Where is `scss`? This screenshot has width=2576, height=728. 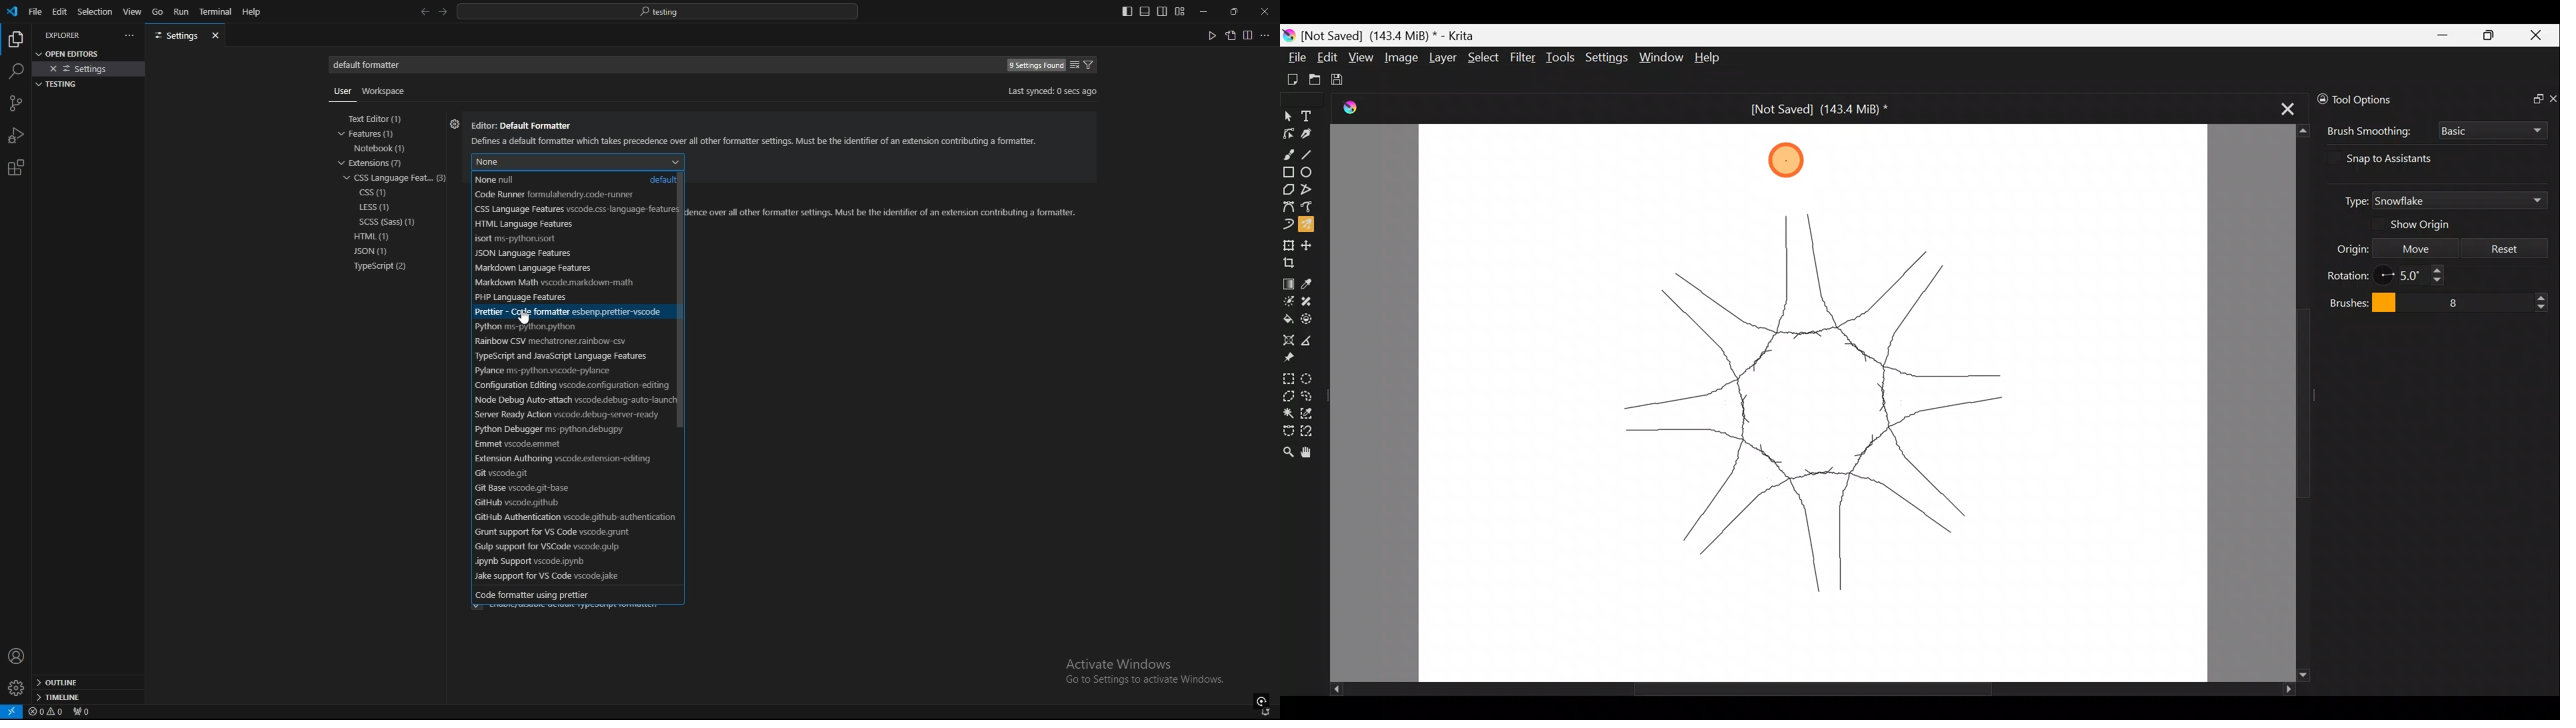 scss is located at coordinates (396, 222).